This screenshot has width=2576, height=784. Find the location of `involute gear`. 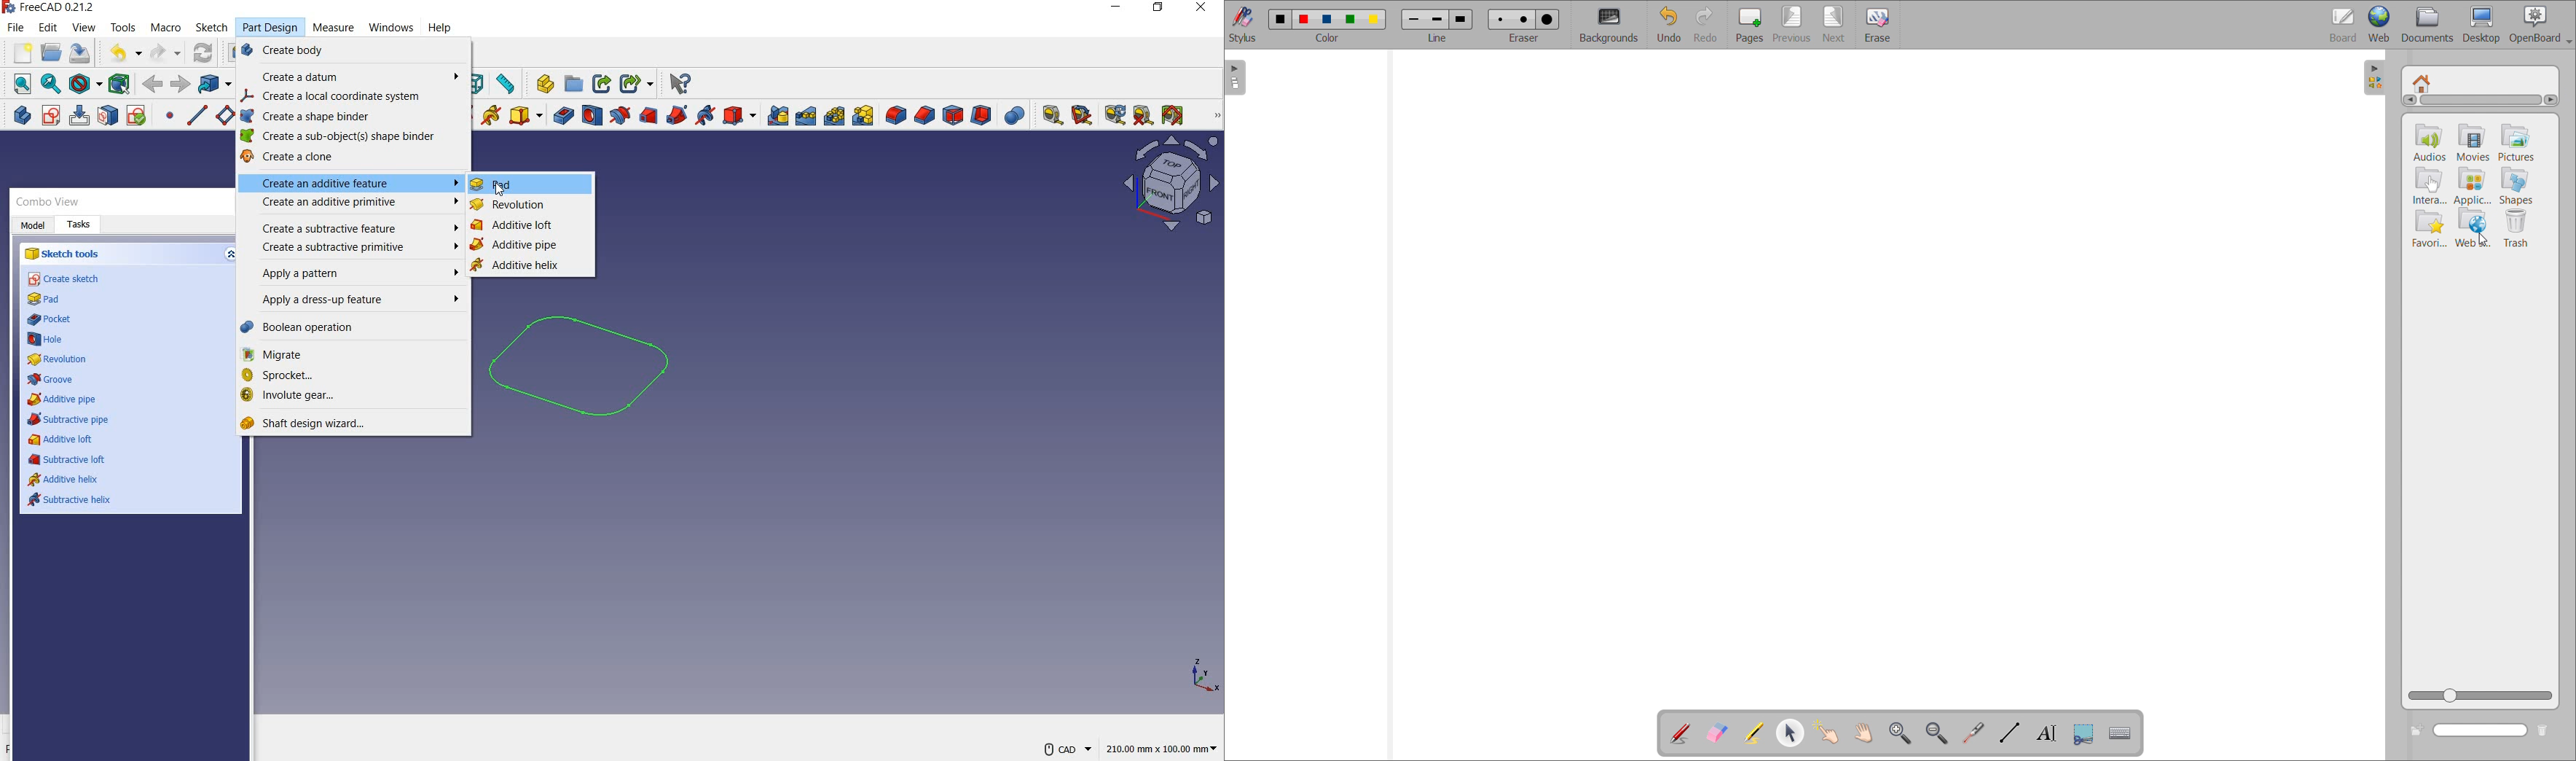

involute gear is located at coordinates (349, 397).